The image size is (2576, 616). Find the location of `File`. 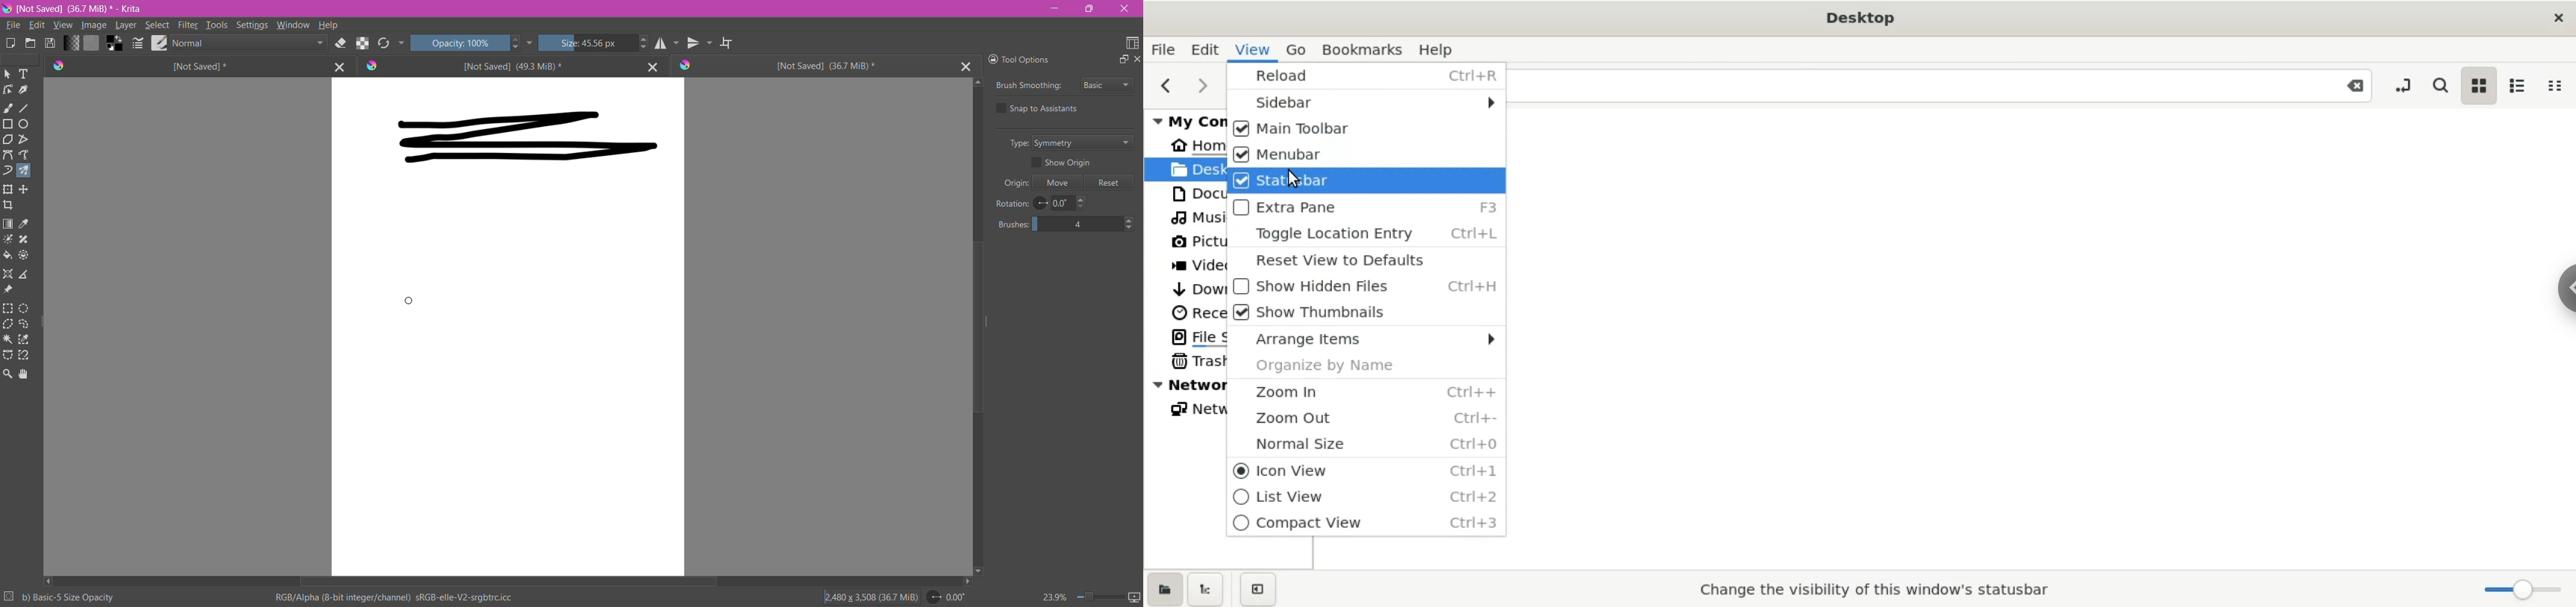

File is located at coordinates (12, 26).